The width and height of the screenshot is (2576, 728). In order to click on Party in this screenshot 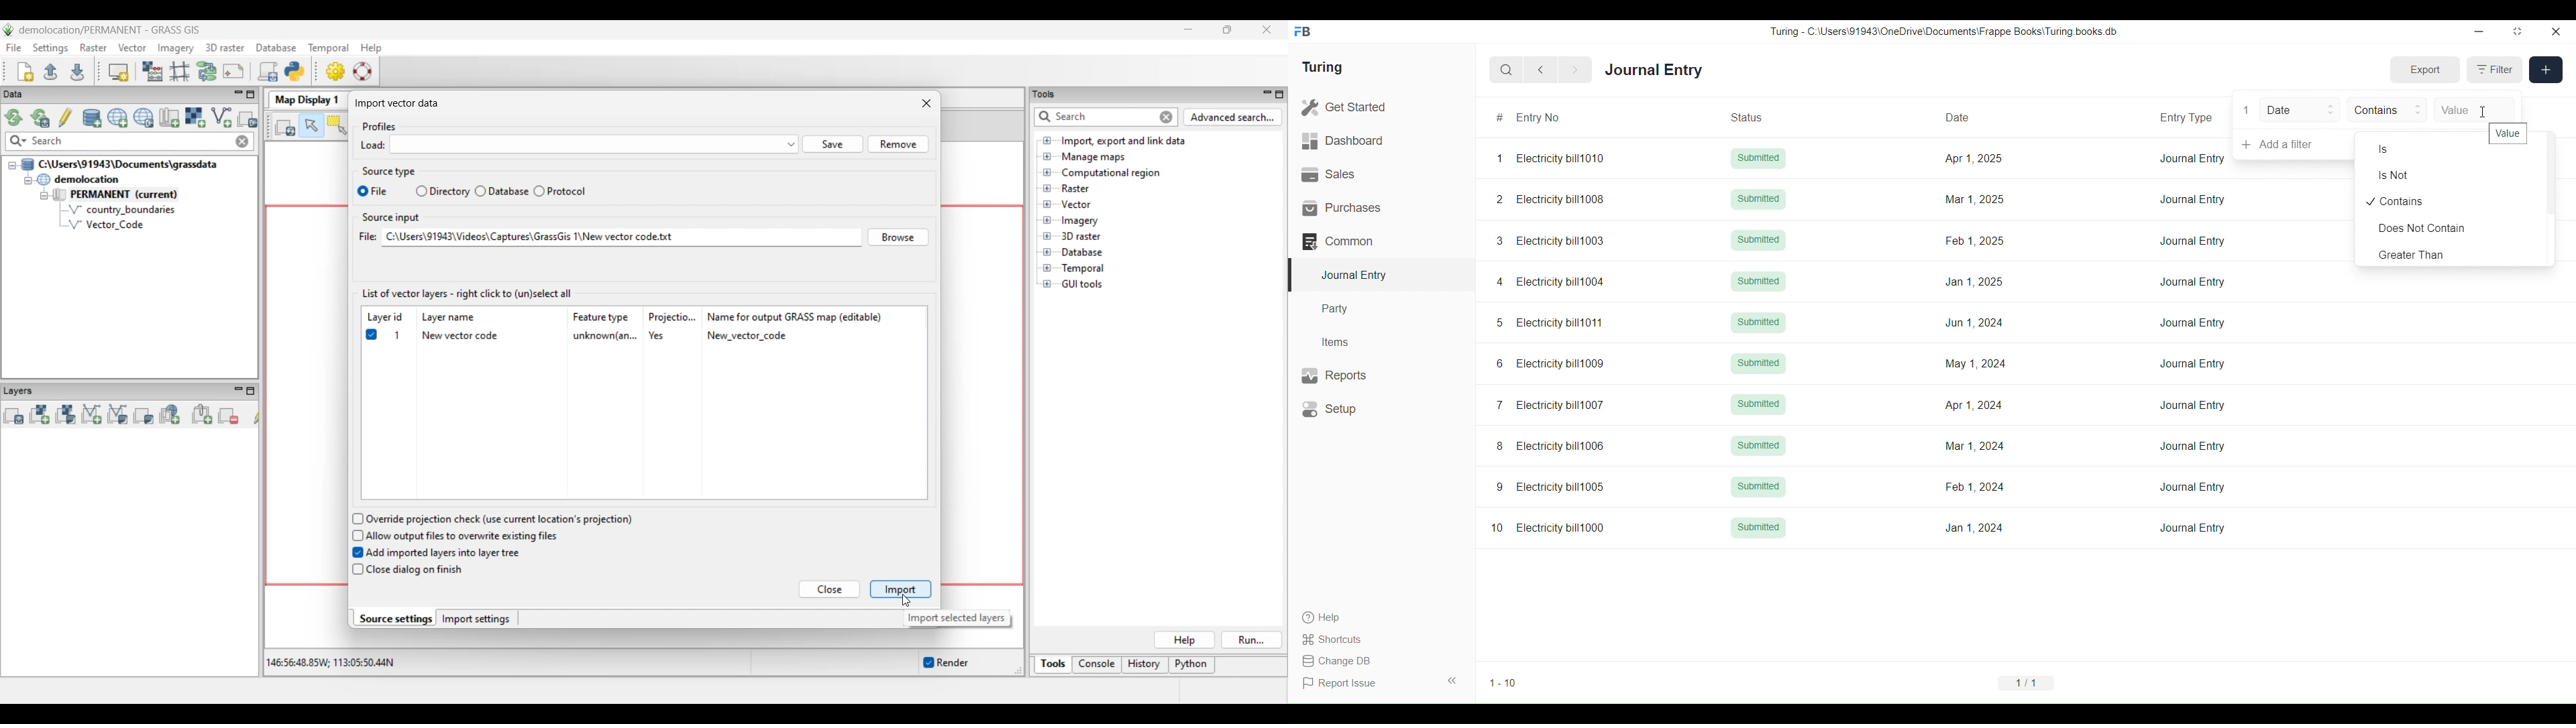, I will do `click(1381, 309)`.